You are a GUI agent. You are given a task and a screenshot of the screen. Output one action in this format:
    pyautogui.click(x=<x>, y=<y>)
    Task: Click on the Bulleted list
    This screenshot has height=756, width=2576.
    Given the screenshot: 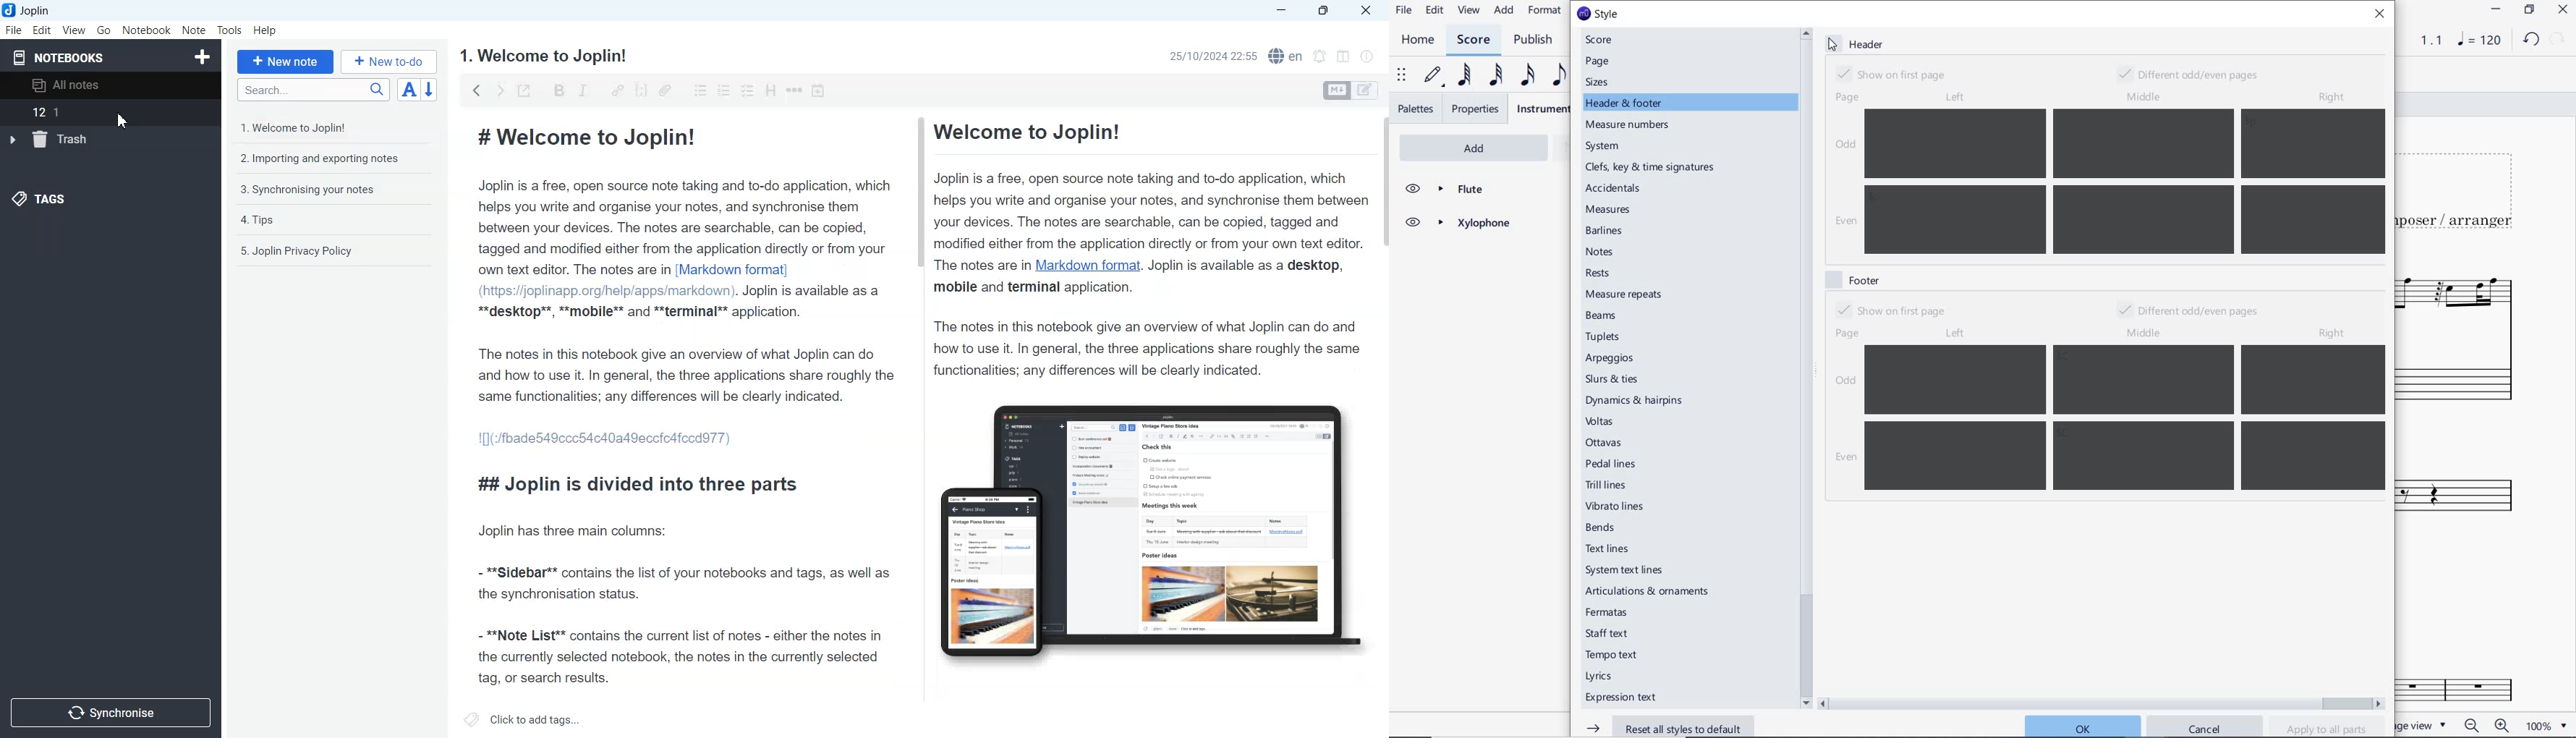 What is the action you would take?
    pyautogui.click(x=697, y=90)
    